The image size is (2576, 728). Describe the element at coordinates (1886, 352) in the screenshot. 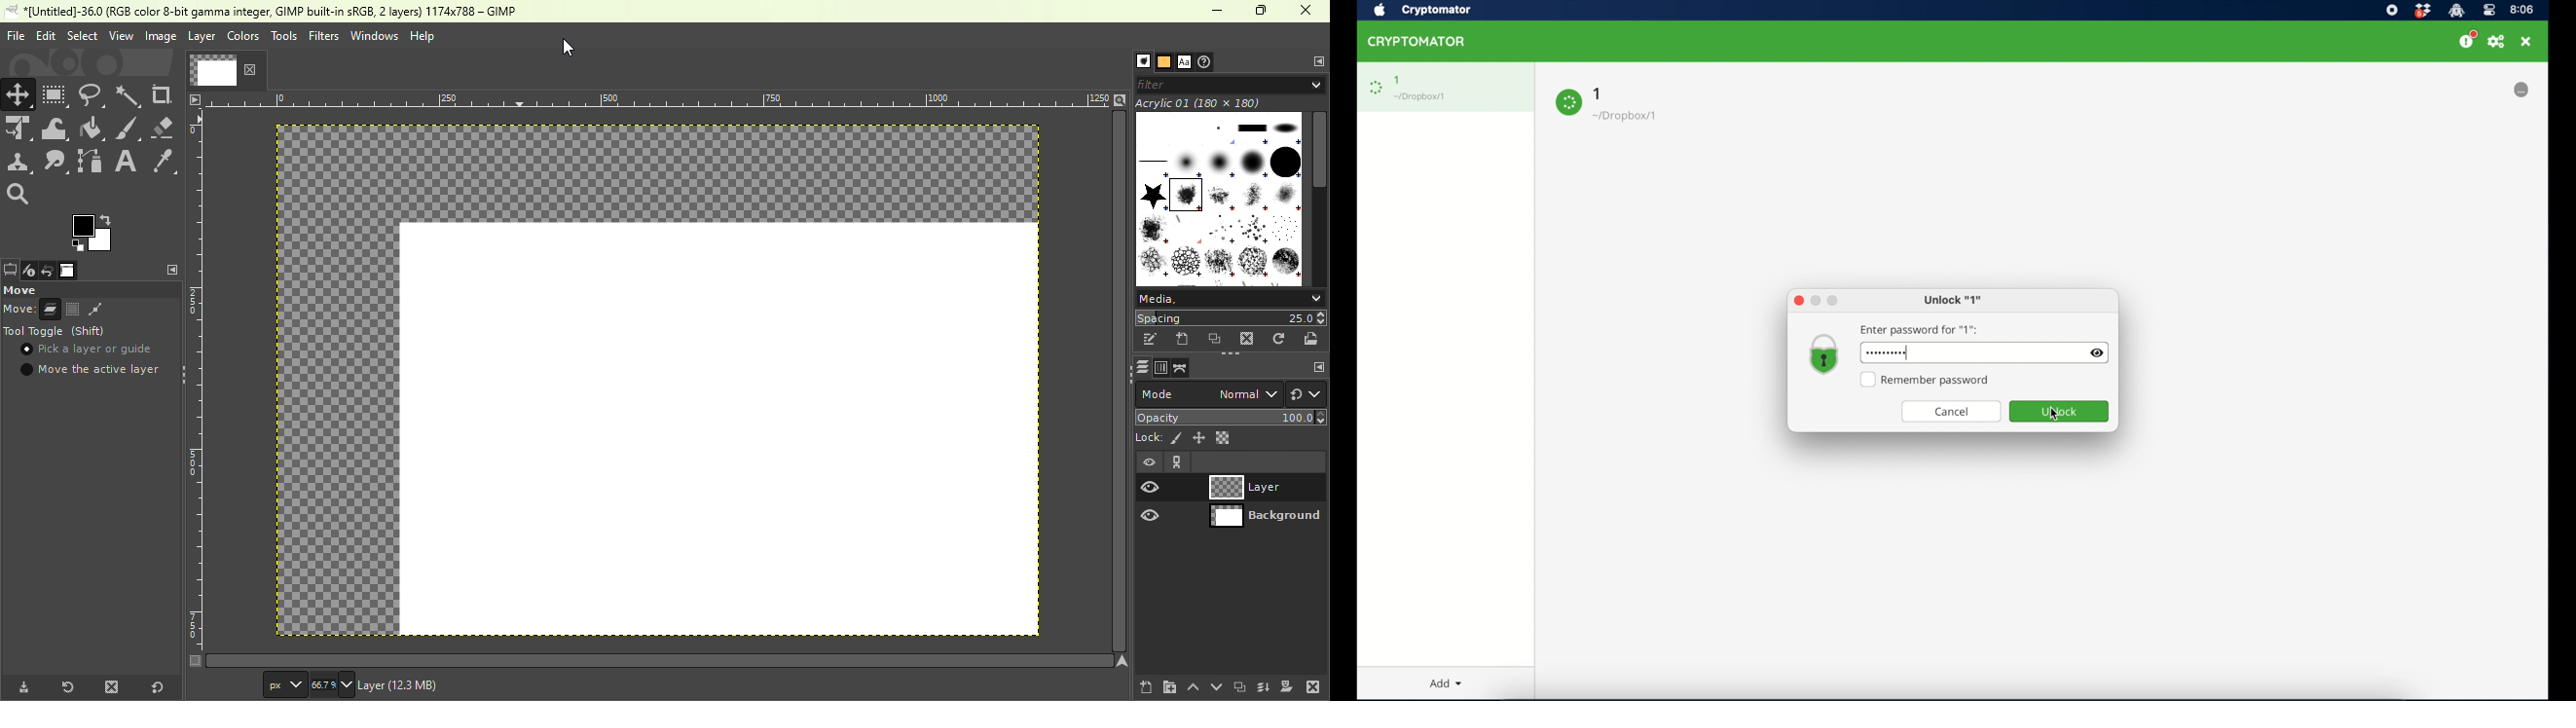

I see `hidden password` at that location.